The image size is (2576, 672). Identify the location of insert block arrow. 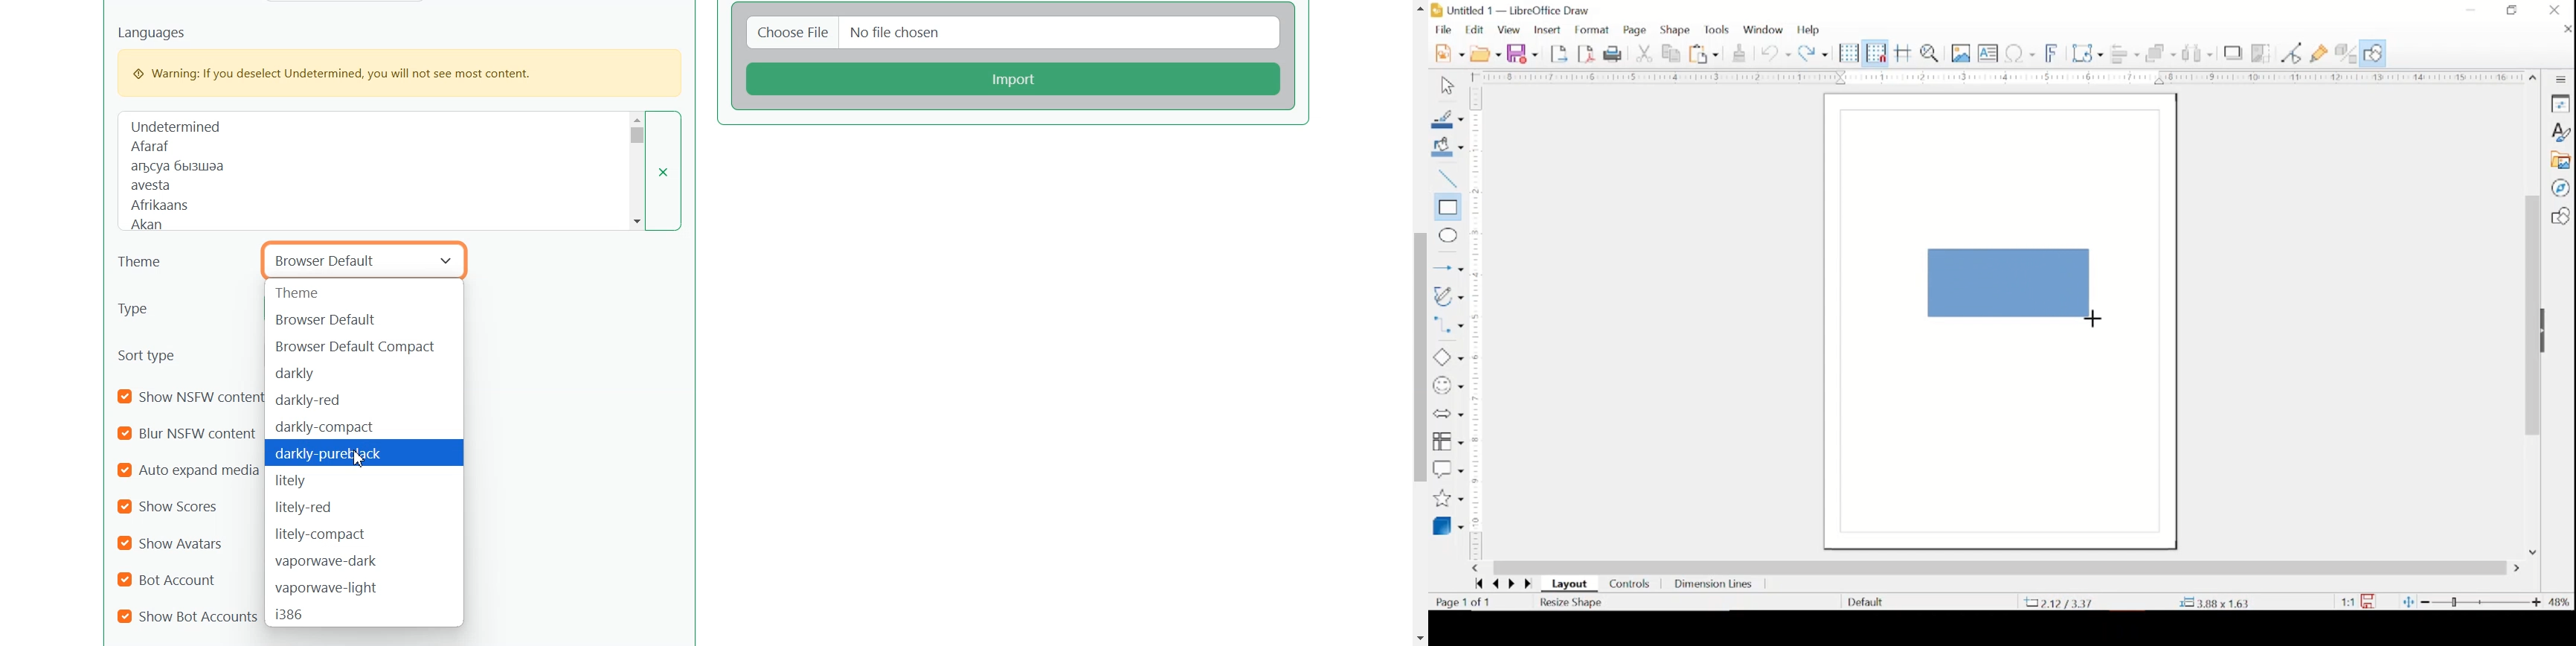
(1447, 415).